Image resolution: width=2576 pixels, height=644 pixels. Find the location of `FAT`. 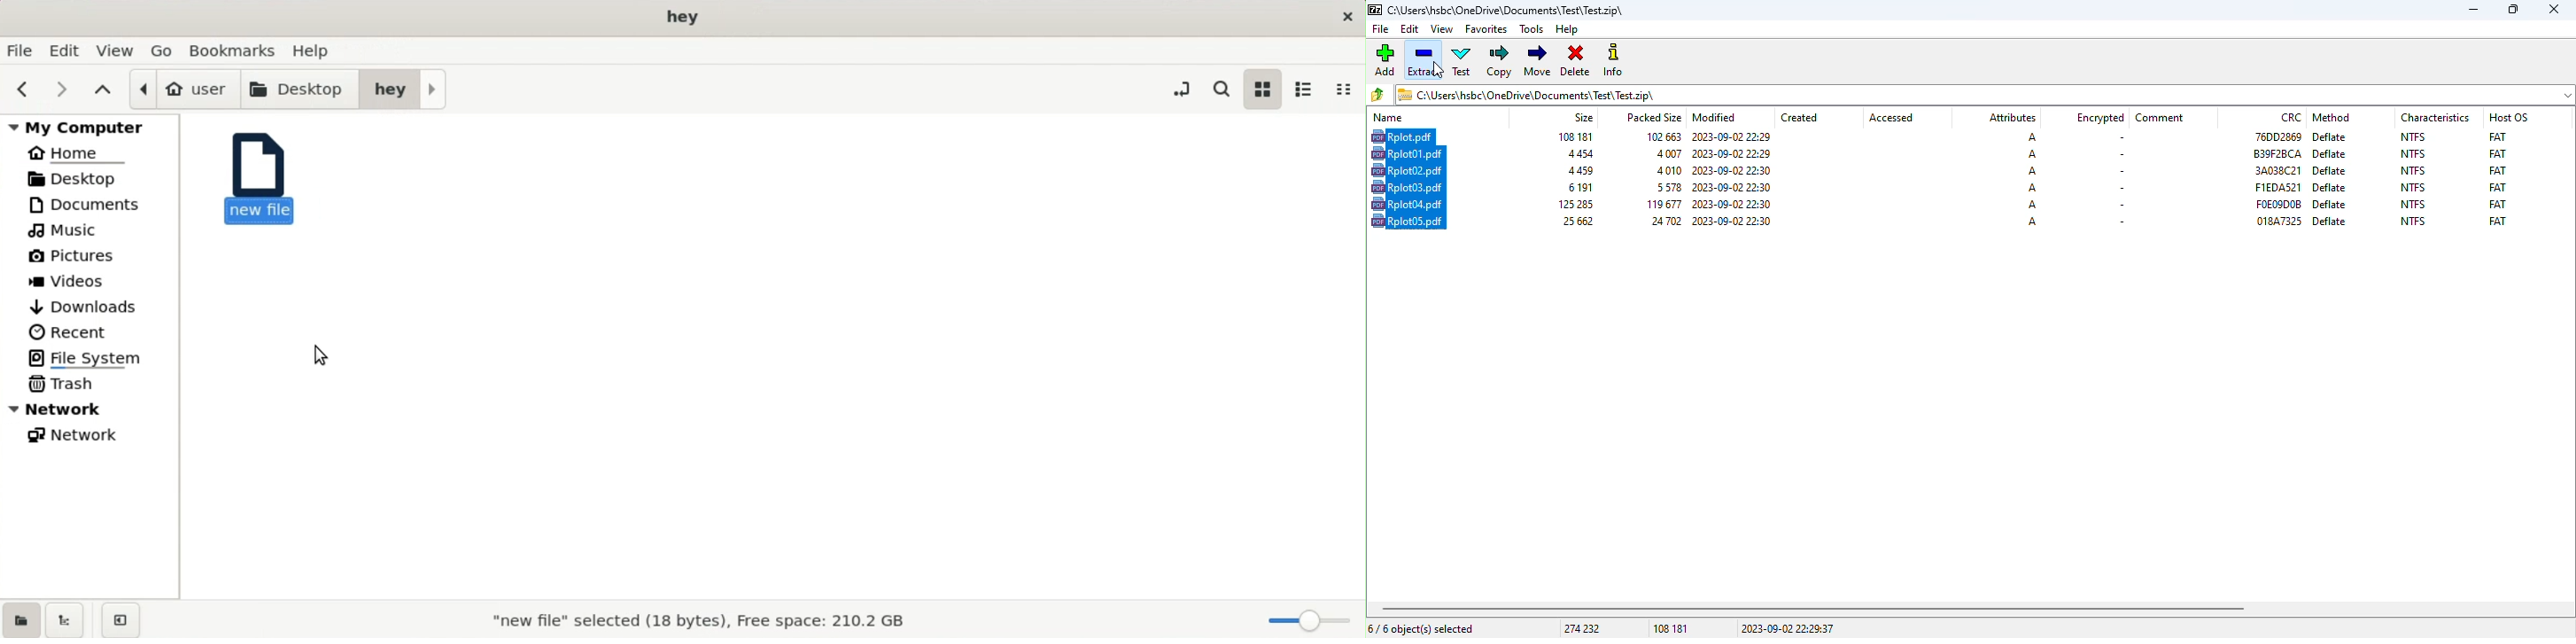

FAT is located at coordinates (2497, 170).